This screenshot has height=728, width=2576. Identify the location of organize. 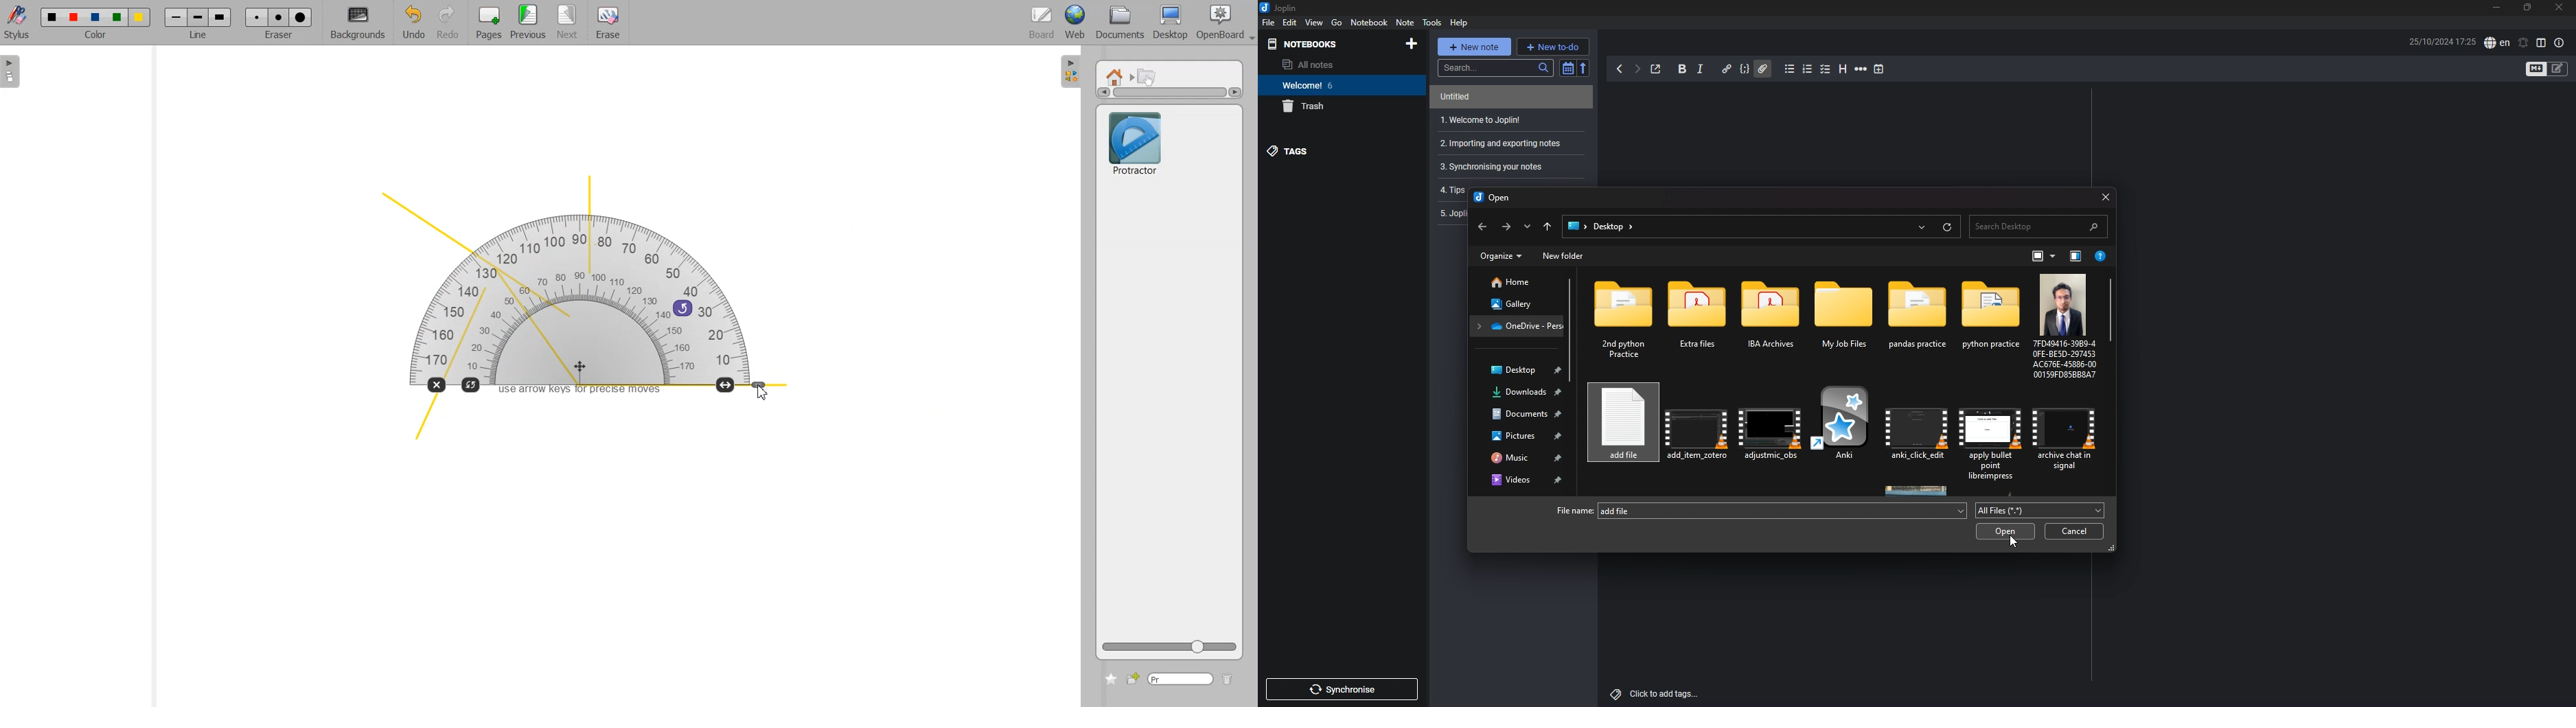
(1501, 256).